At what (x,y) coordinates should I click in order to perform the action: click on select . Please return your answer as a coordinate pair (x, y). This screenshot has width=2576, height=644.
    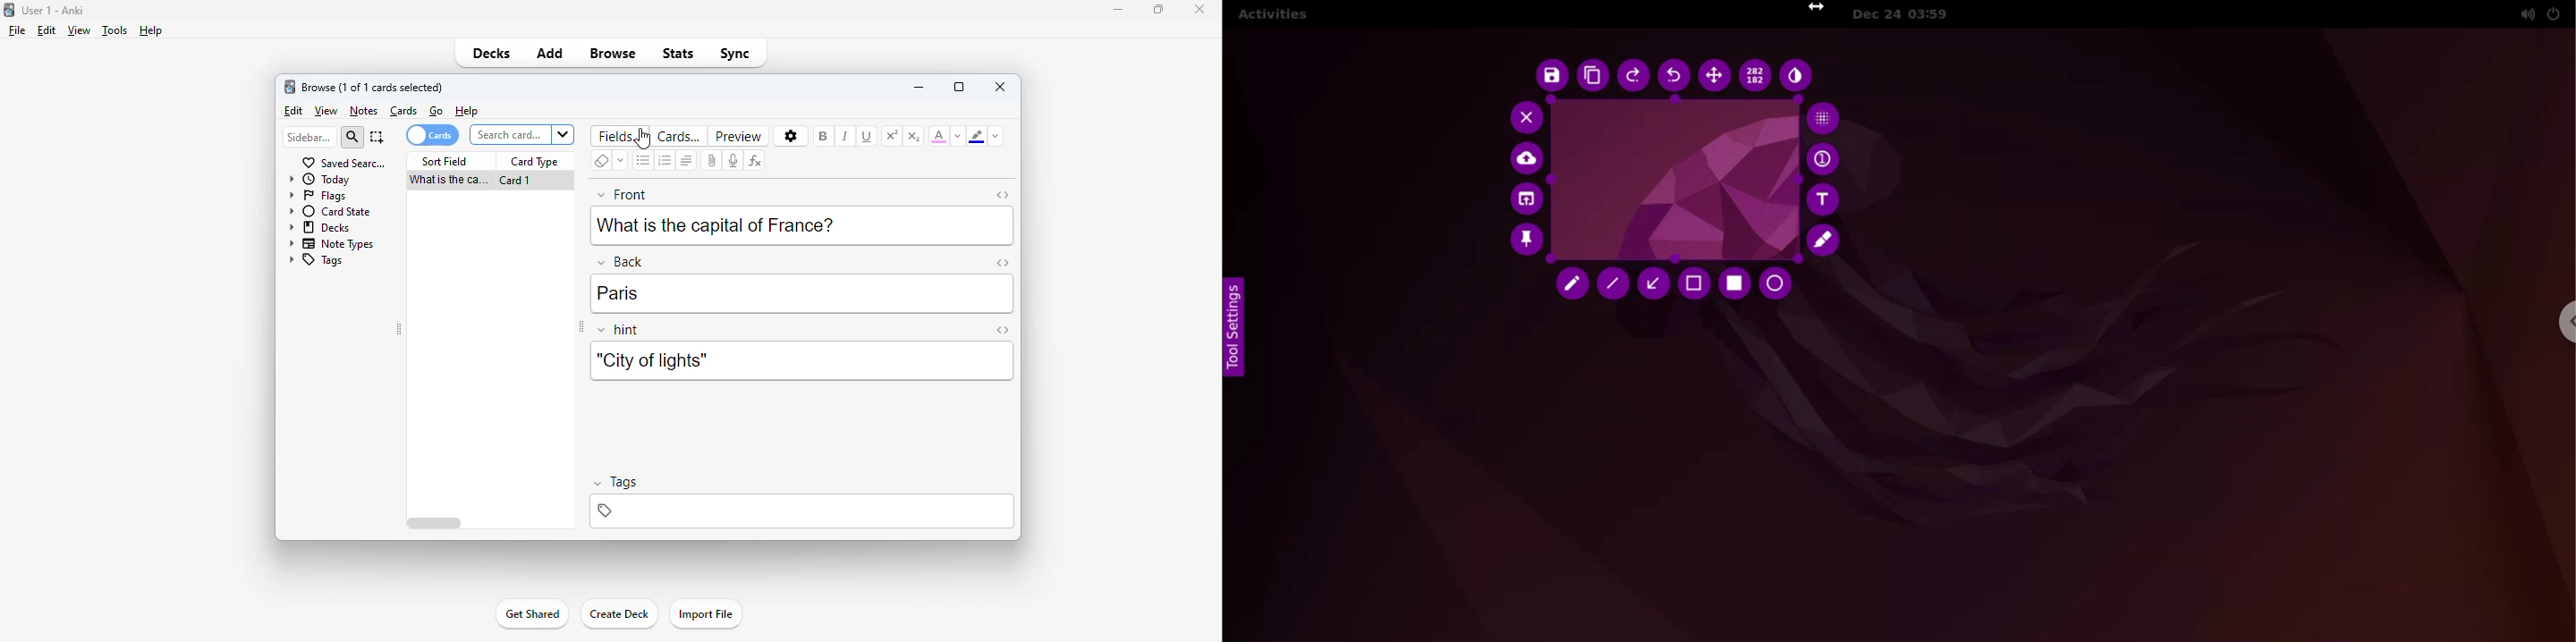
    Looking at the image, I should click on (1695, 285).